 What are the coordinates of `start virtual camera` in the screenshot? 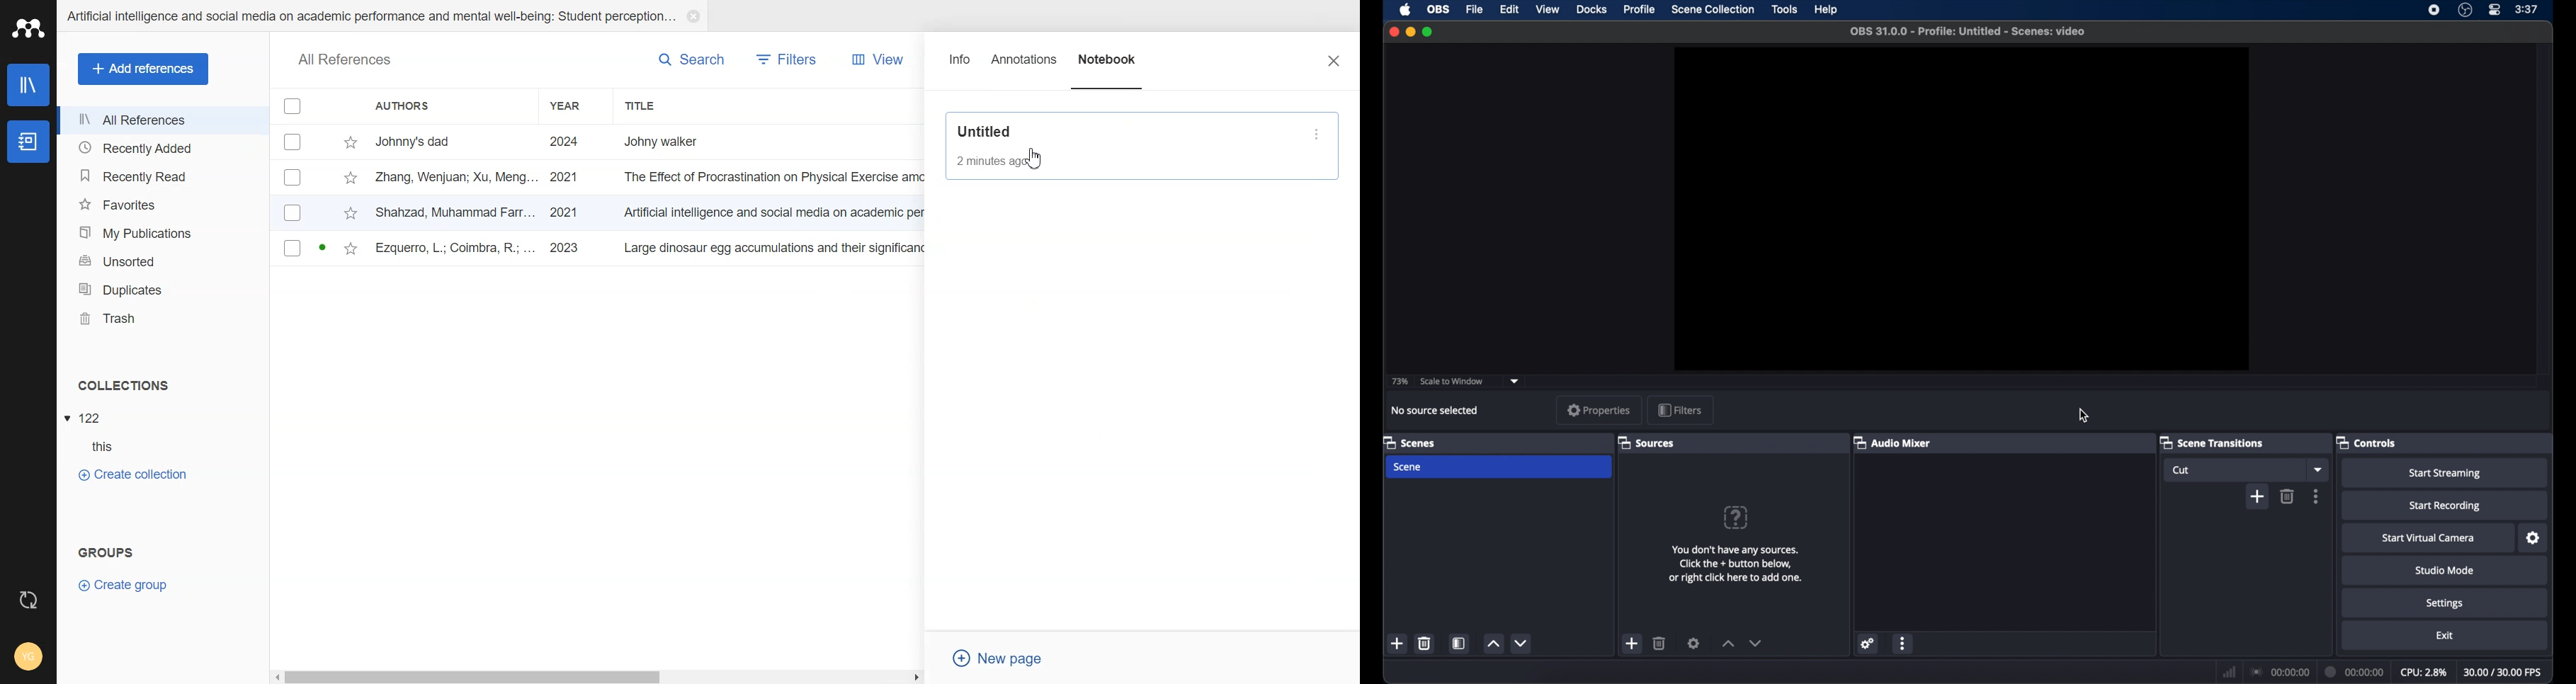 It's located at (2429, 538).